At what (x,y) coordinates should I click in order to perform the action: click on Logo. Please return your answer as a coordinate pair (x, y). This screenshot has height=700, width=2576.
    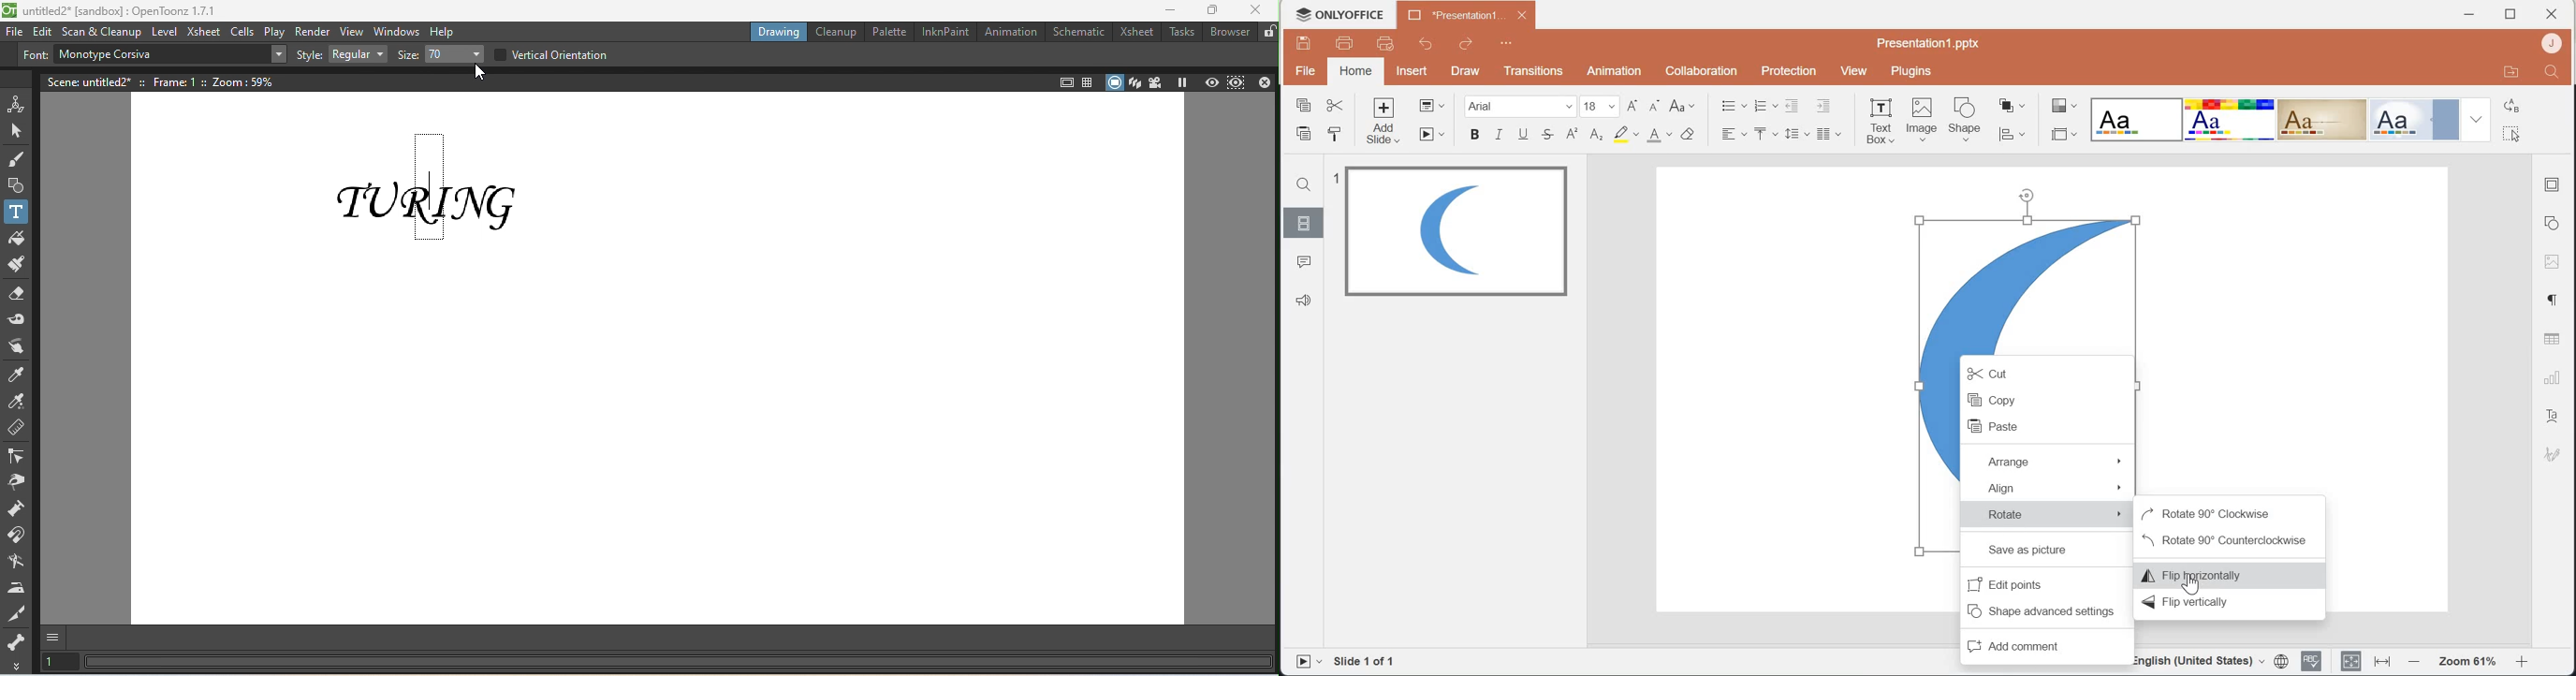
    Looking at the image, I should click on (1339, 14).